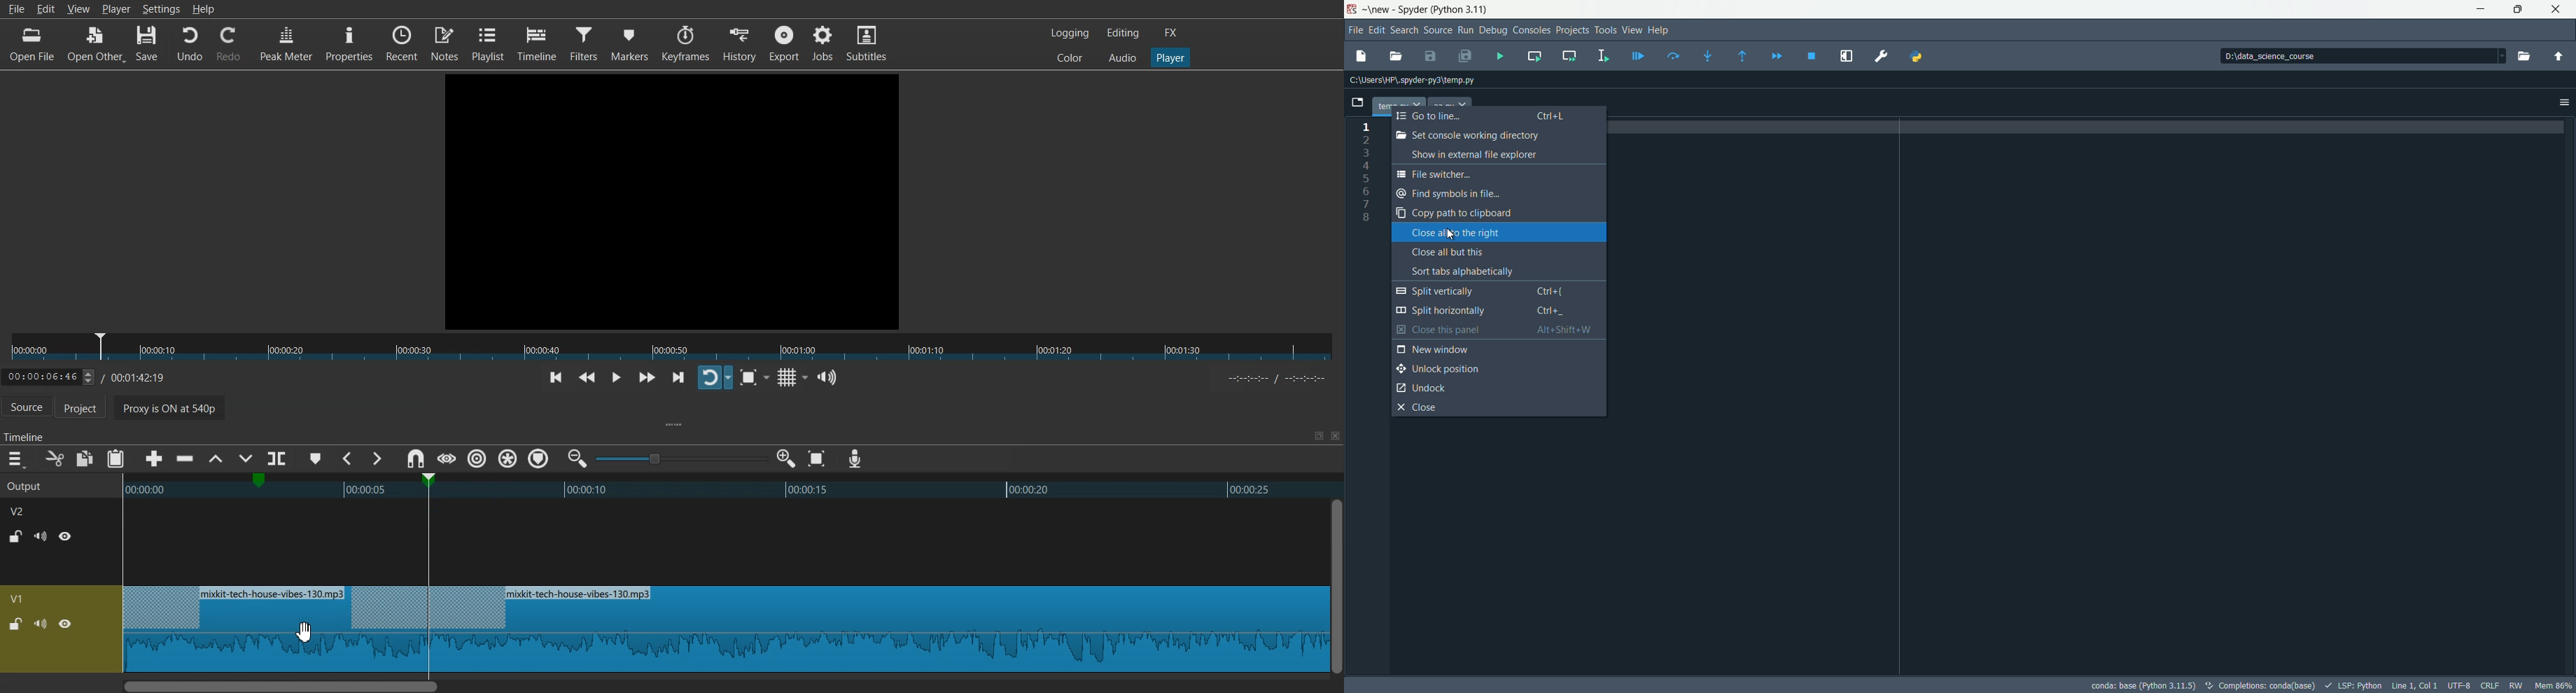 The width and height of the screenshot is (2576, 700). I want to click on Ripple, so click(477, 458).